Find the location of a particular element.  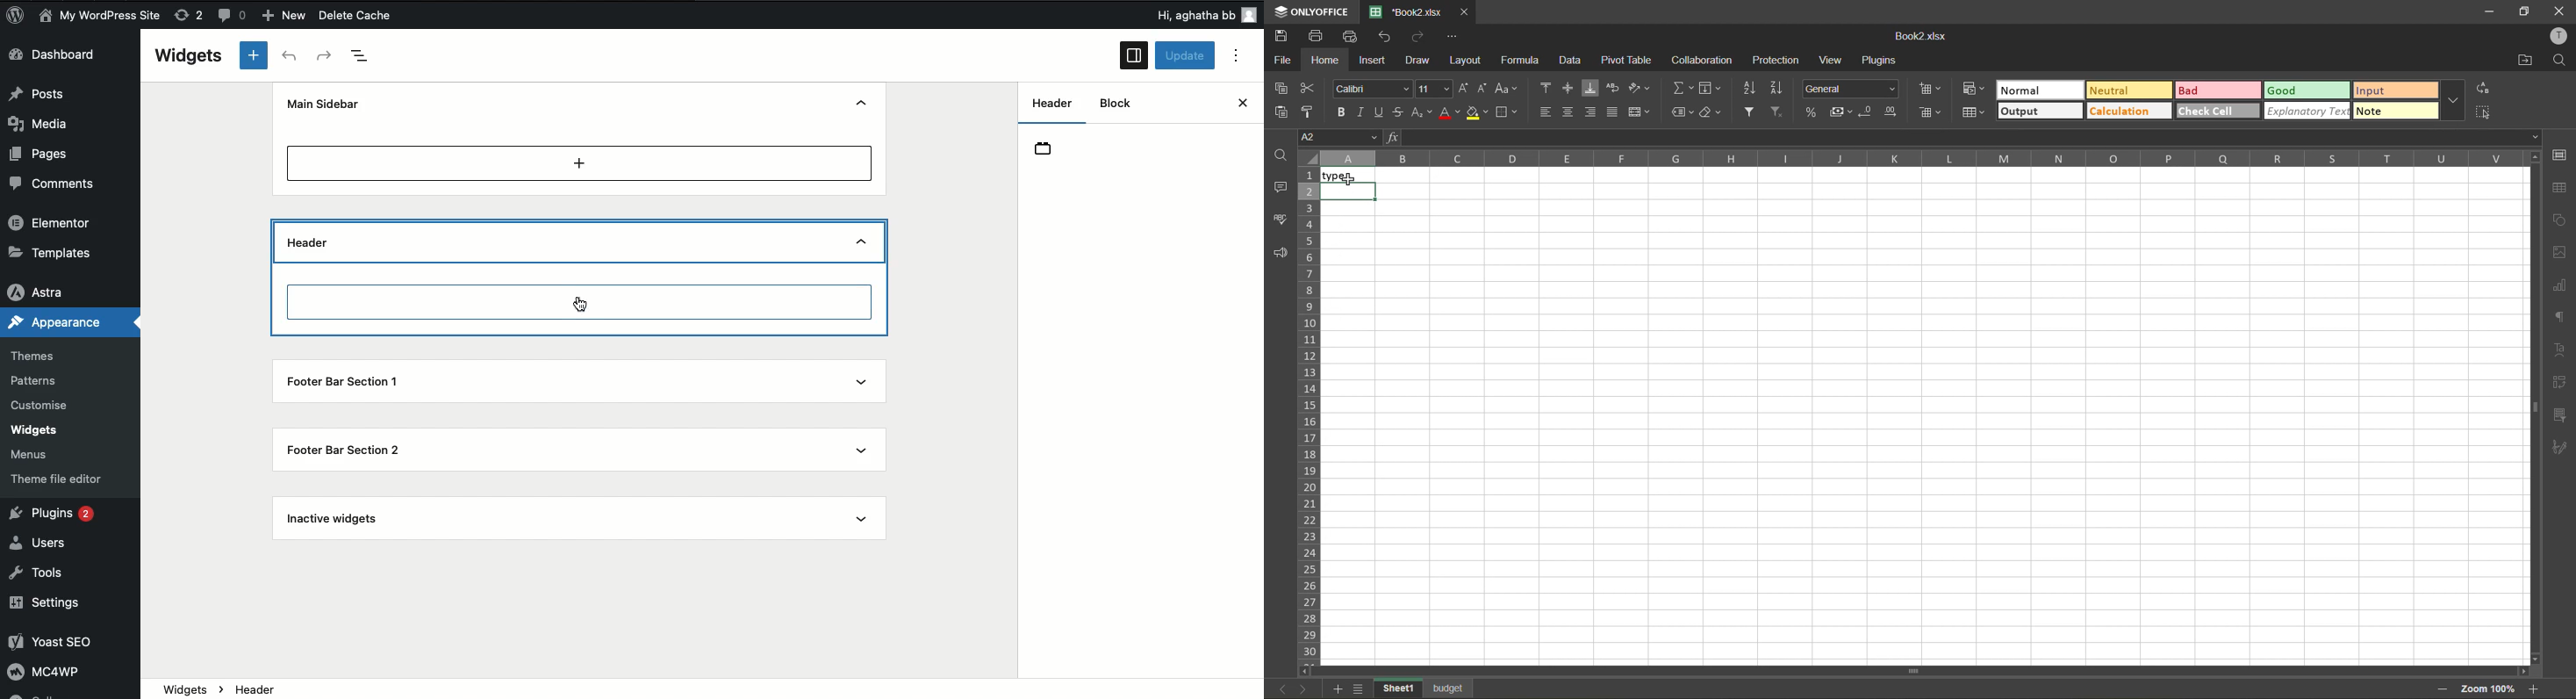

cursor is located at coordinates (584, 306).